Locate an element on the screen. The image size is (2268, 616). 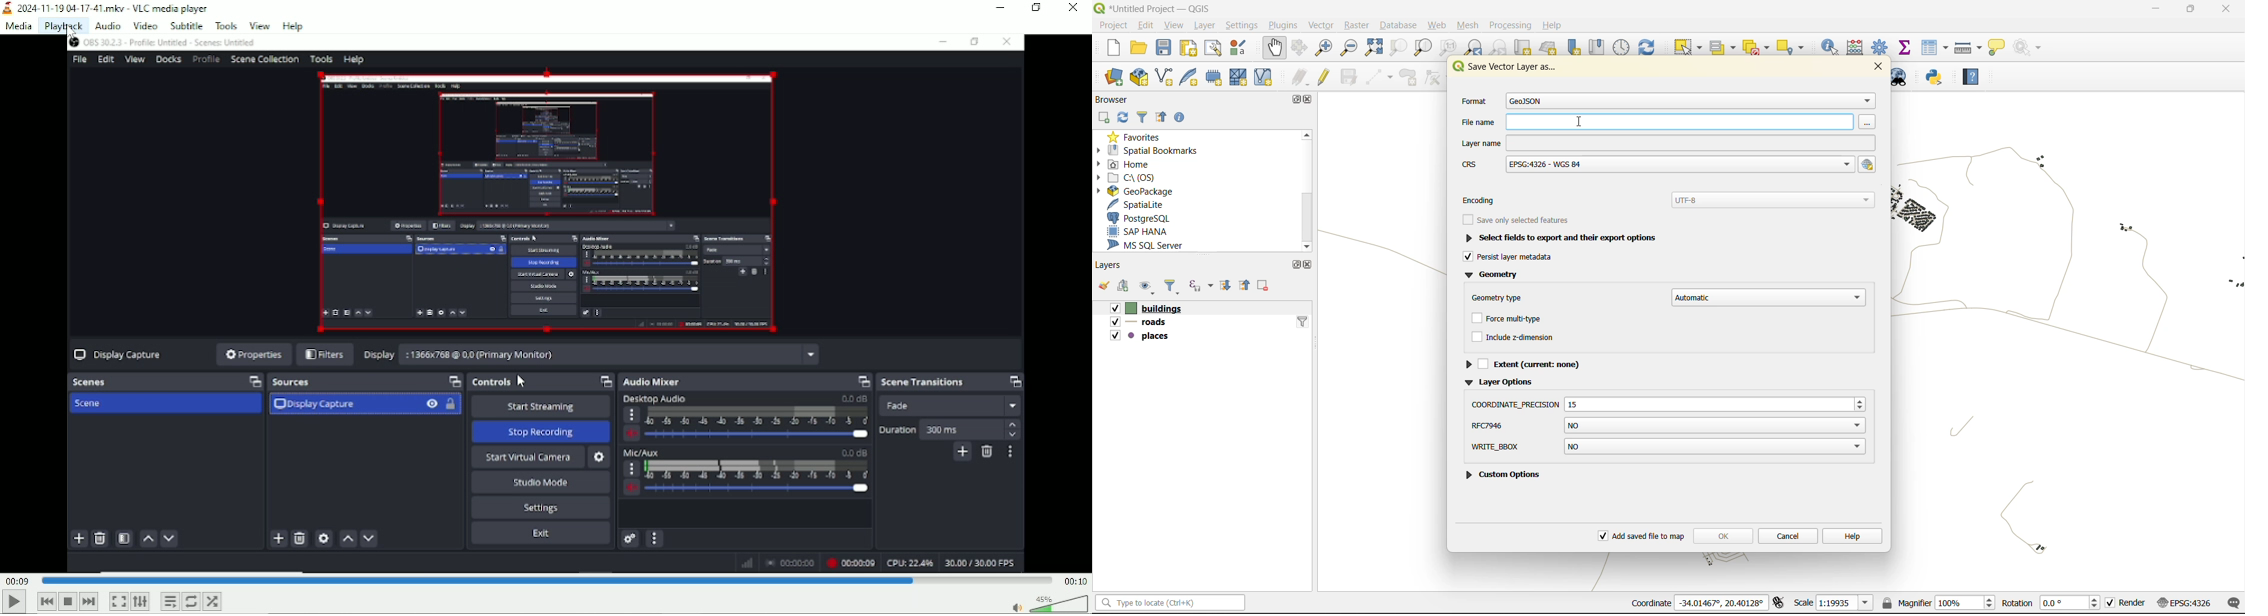
zoom full is located at coordinates (1373, 47).